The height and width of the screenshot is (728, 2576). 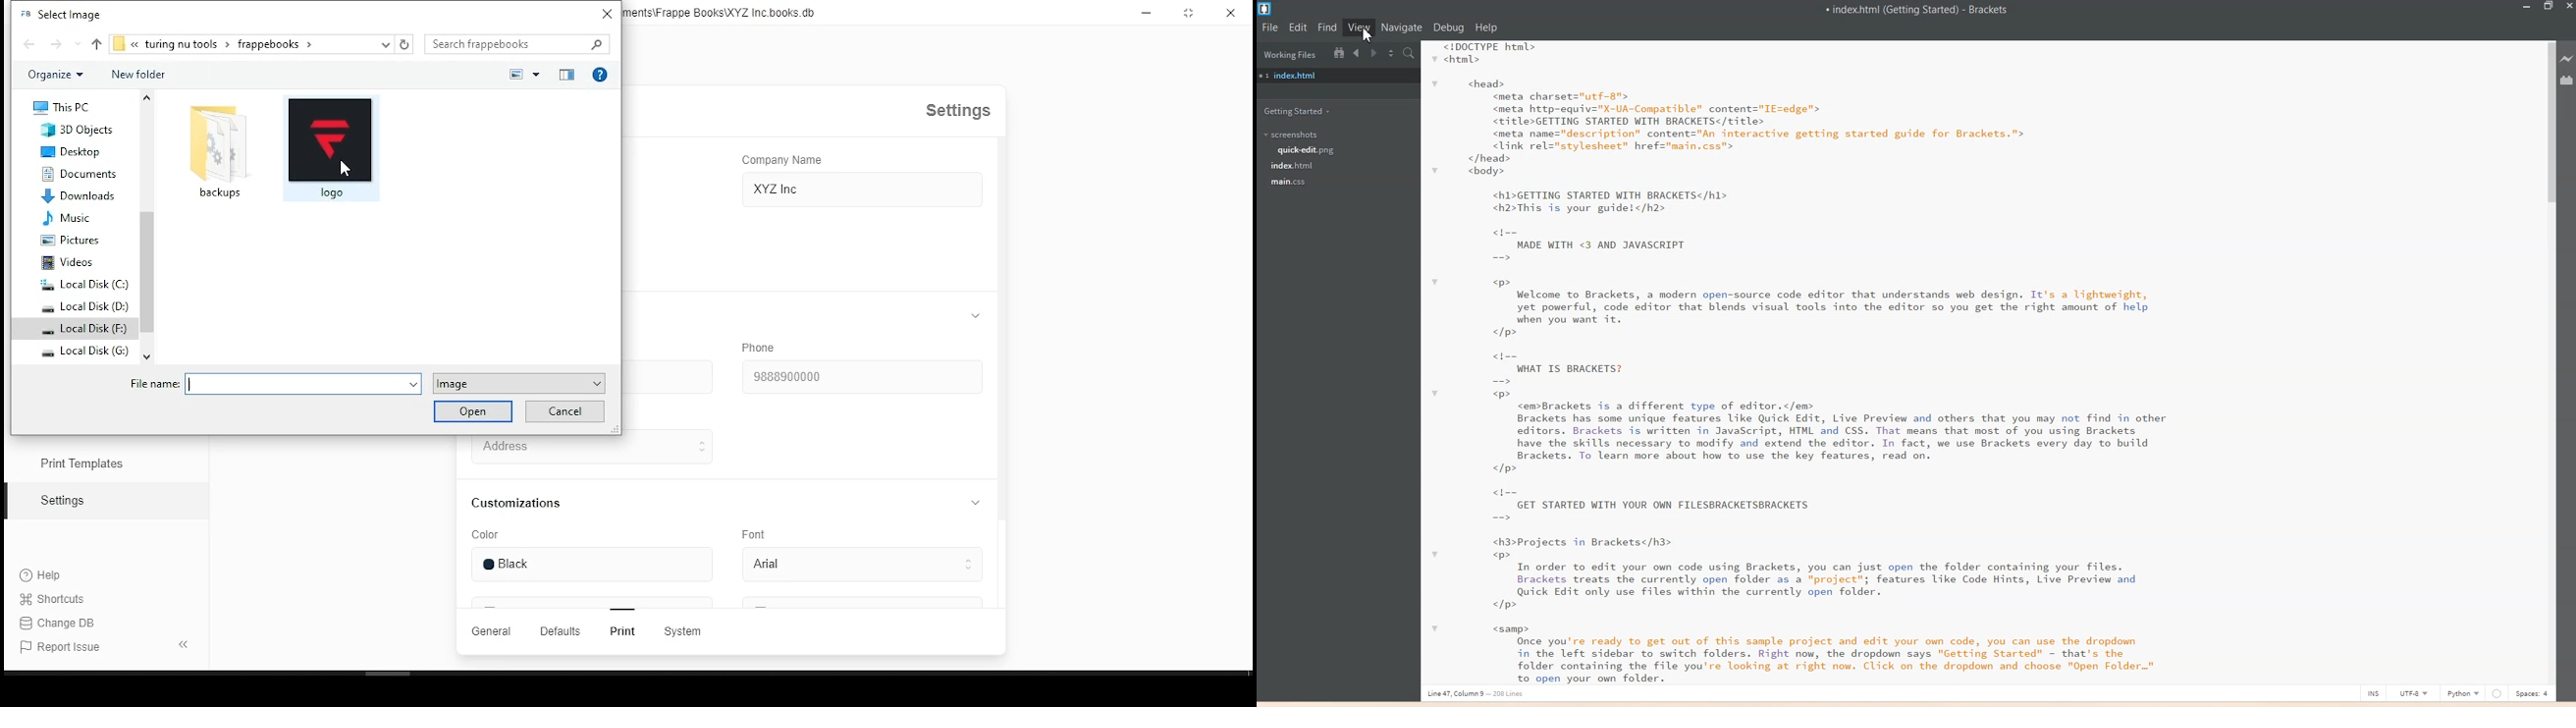 I want to click on documents, so click(x=80, y=174).